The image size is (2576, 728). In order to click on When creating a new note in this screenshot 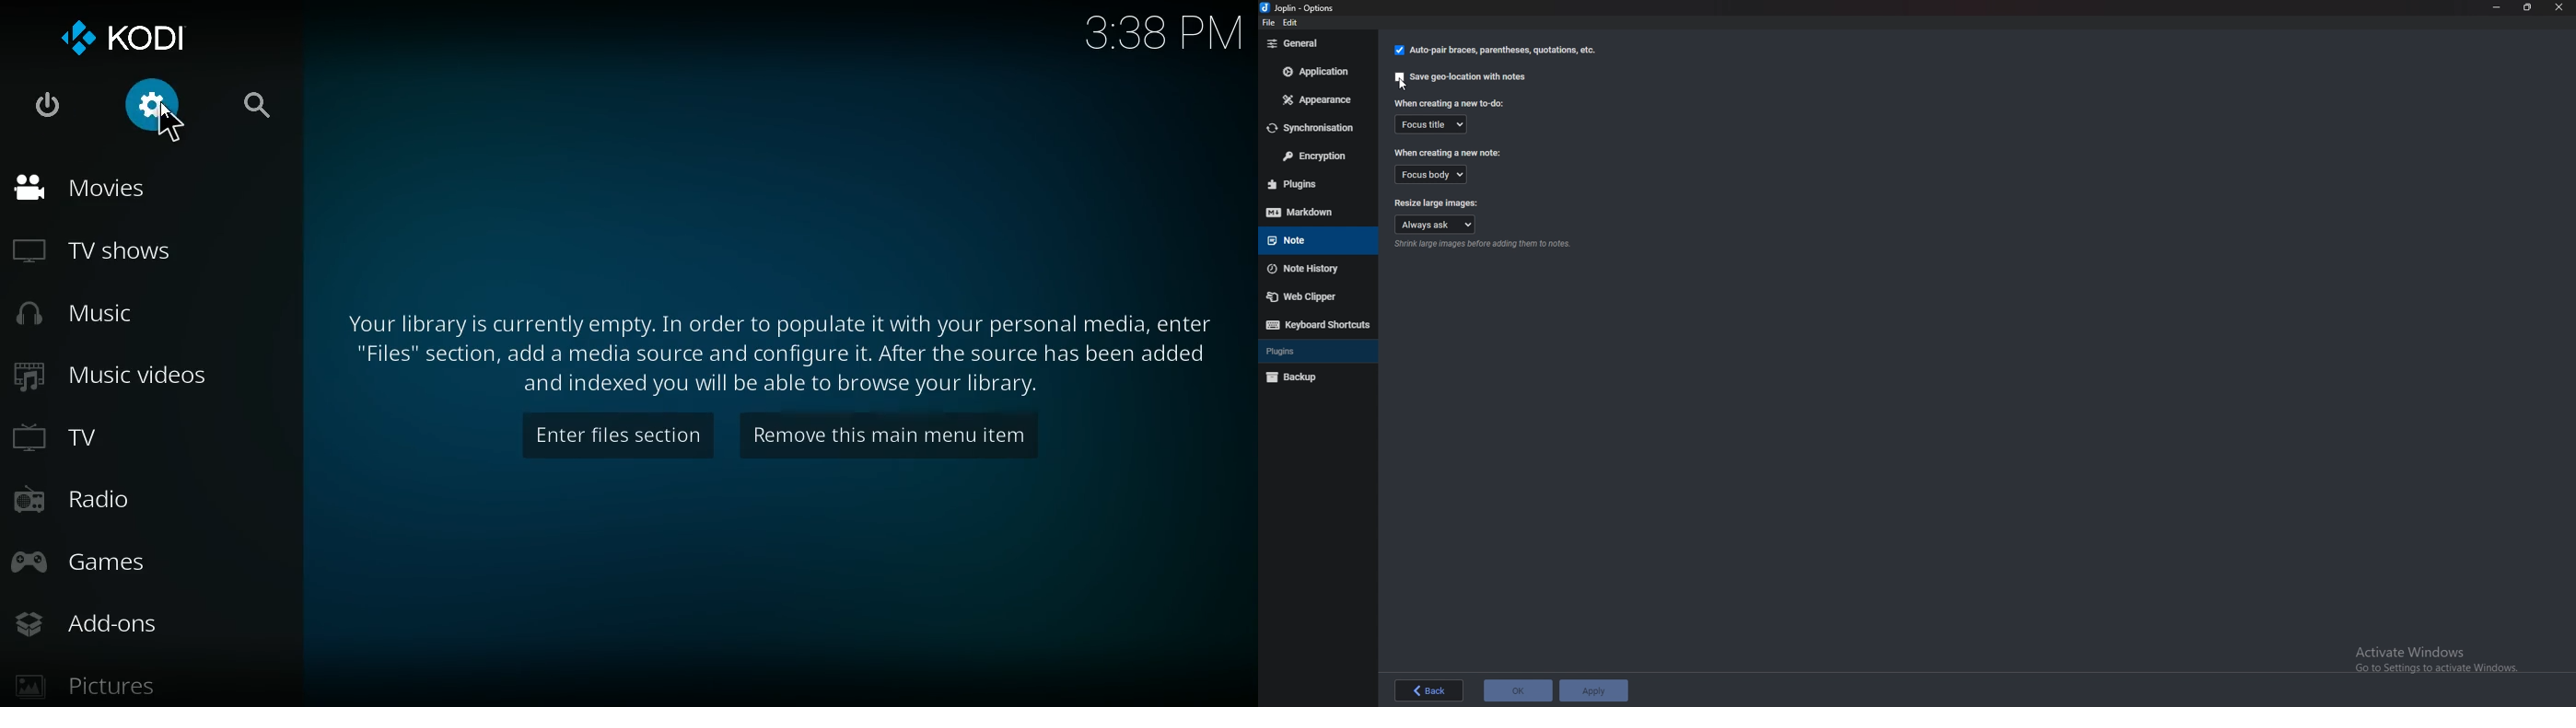, I will do `click(1452, 152)`.